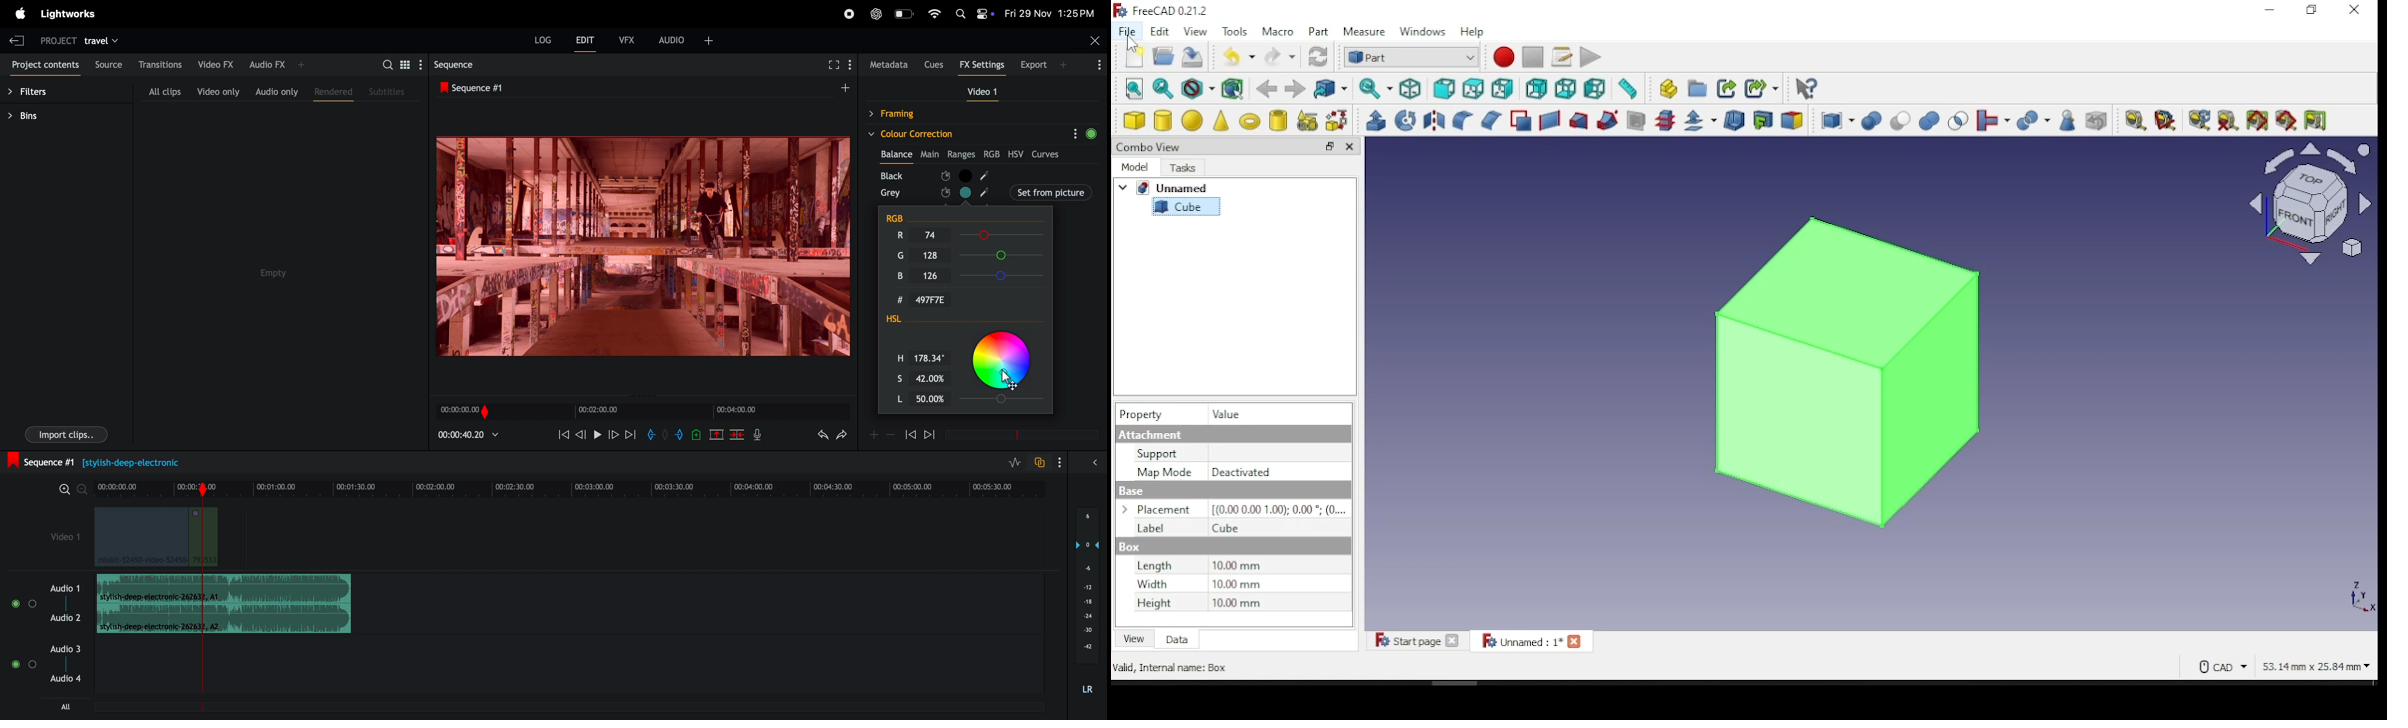 This screenshot has width=2408, height=728. Describe the element at coordinates (1376, 121) in the screenshot. I see `extrude` at that location.